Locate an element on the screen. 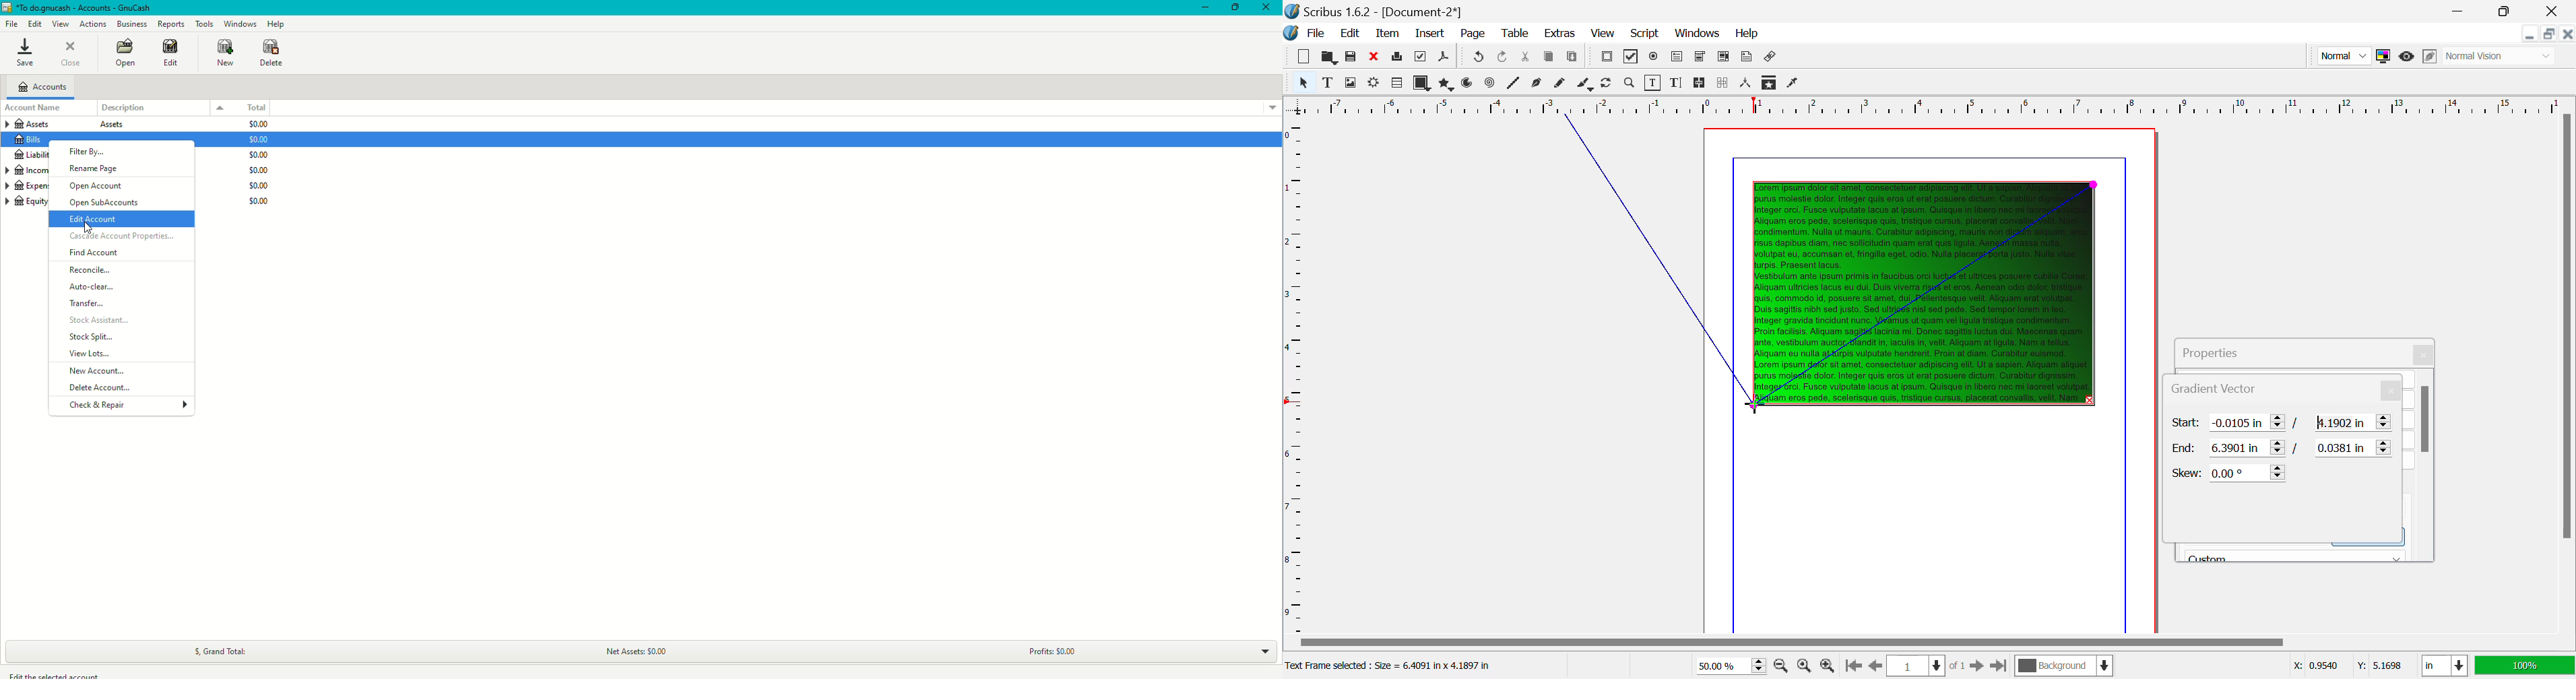 The height and width of the screenshot is (700, 2576). Gradient Vector Tab Heading is located at coordinates (2175, 389).